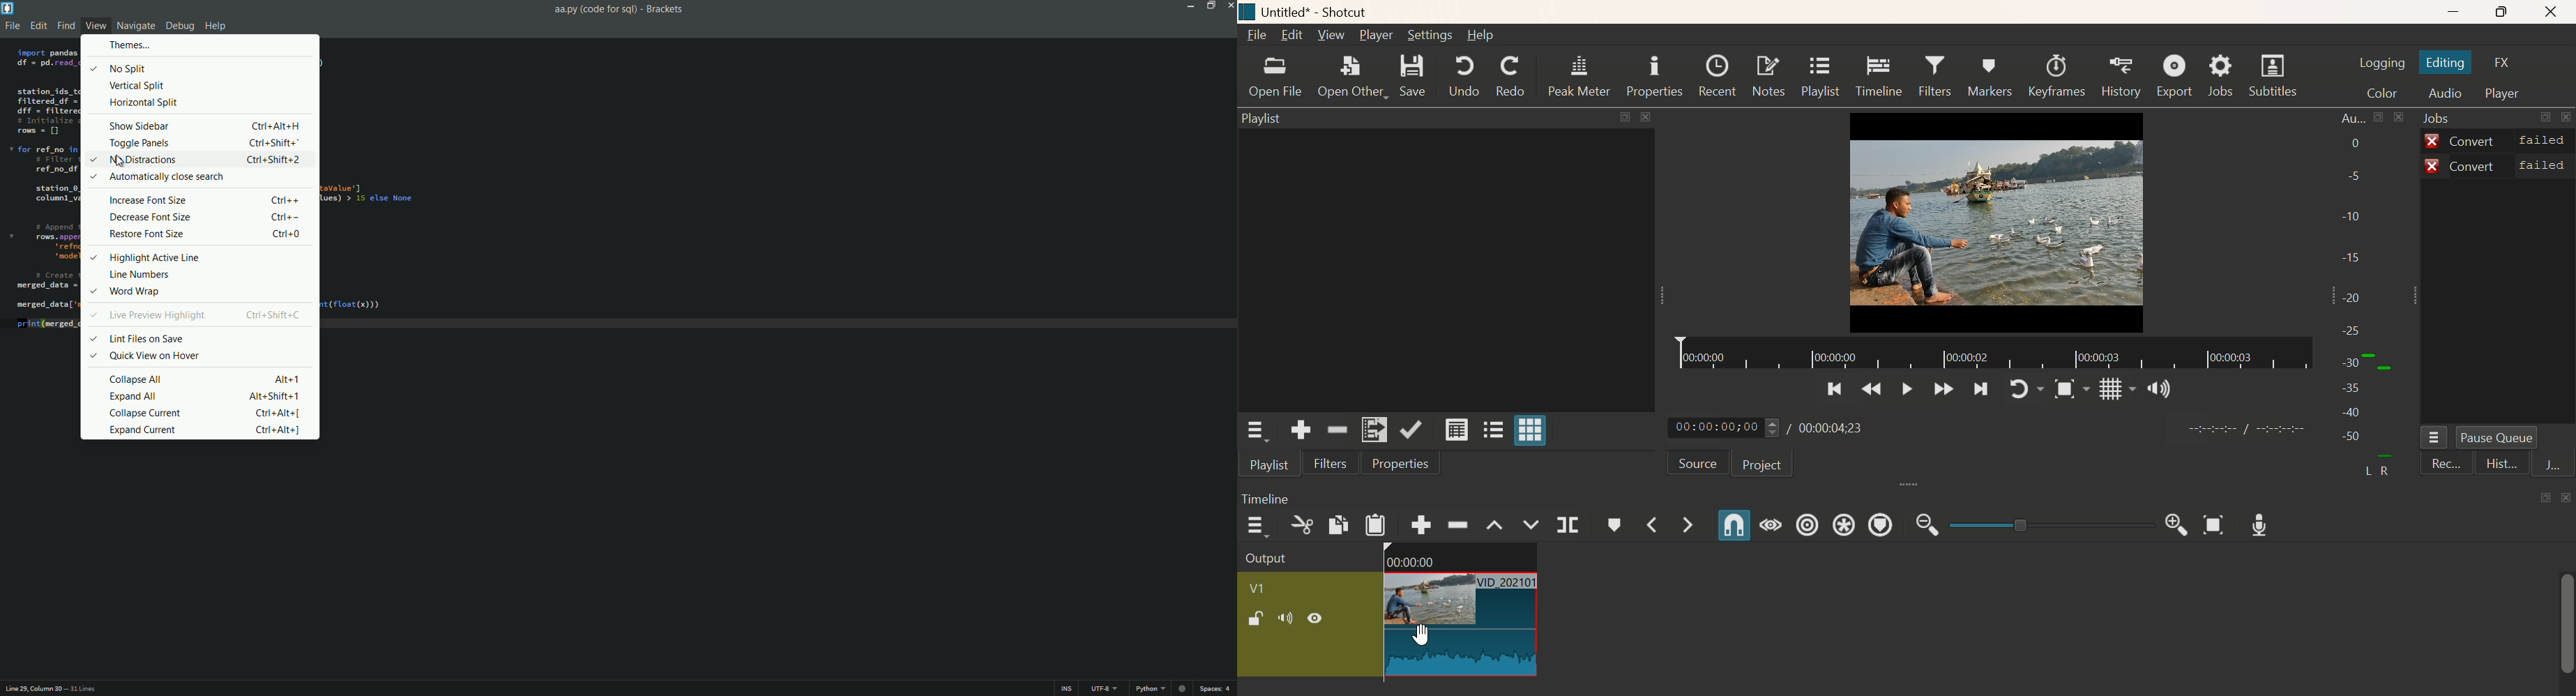  Describe the element at coordinates (2499, 165) in the screenshot. I see `Convert` at that location.